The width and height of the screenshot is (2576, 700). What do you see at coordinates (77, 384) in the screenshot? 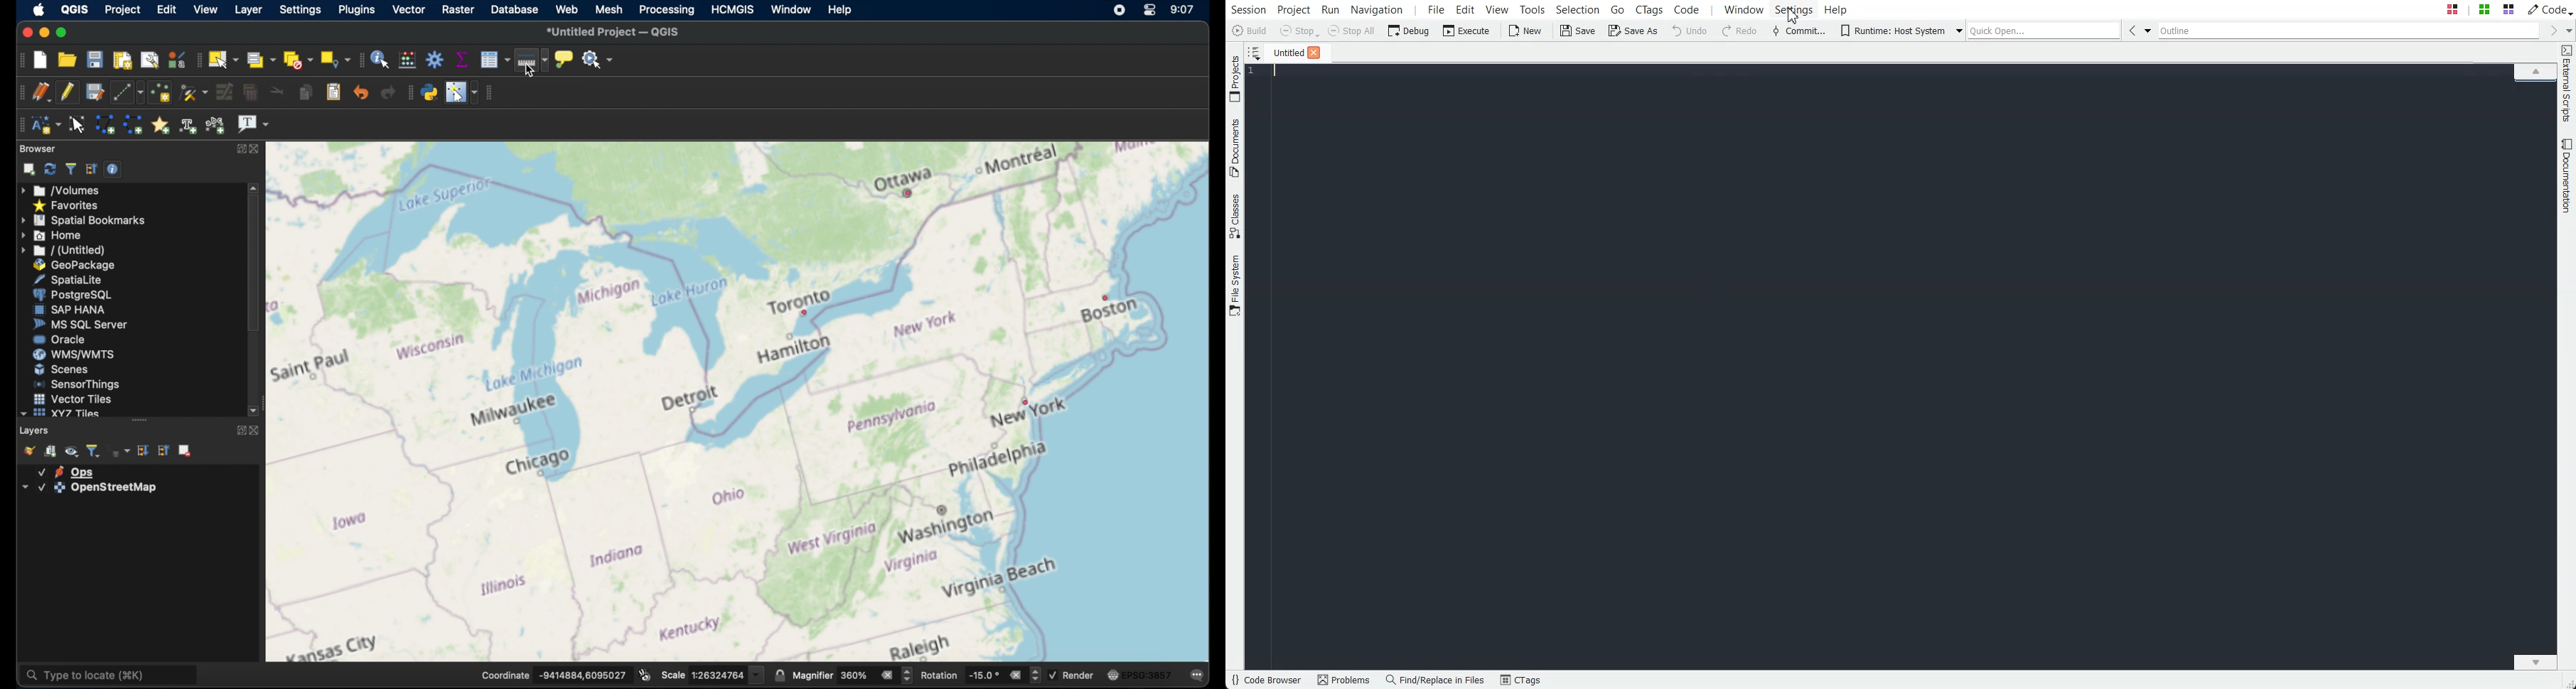
I see `sensorthings` at bounding box center [77, 384].